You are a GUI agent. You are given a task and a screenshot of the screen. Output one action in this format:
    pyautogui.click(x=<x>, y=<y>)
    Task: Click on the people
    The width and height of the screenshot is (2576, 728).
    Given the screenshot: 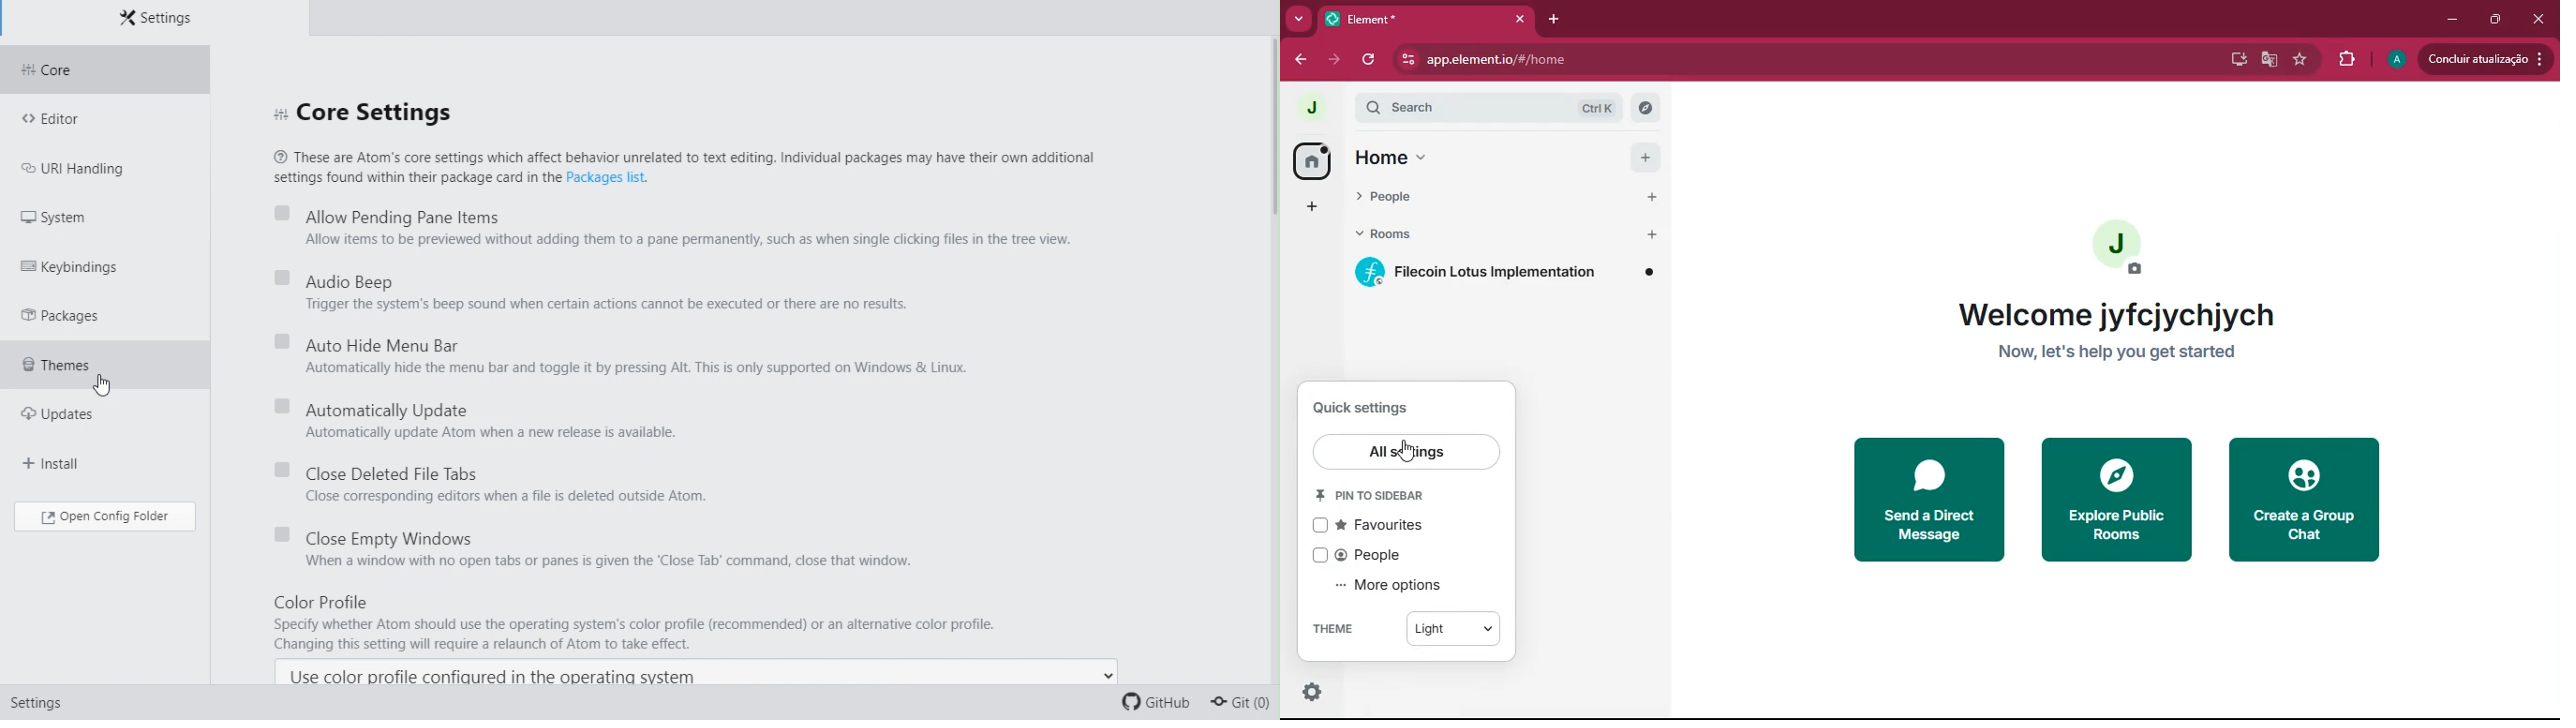 What is the action you would take?
    pyautogui.click(x=1365, y=554)
    